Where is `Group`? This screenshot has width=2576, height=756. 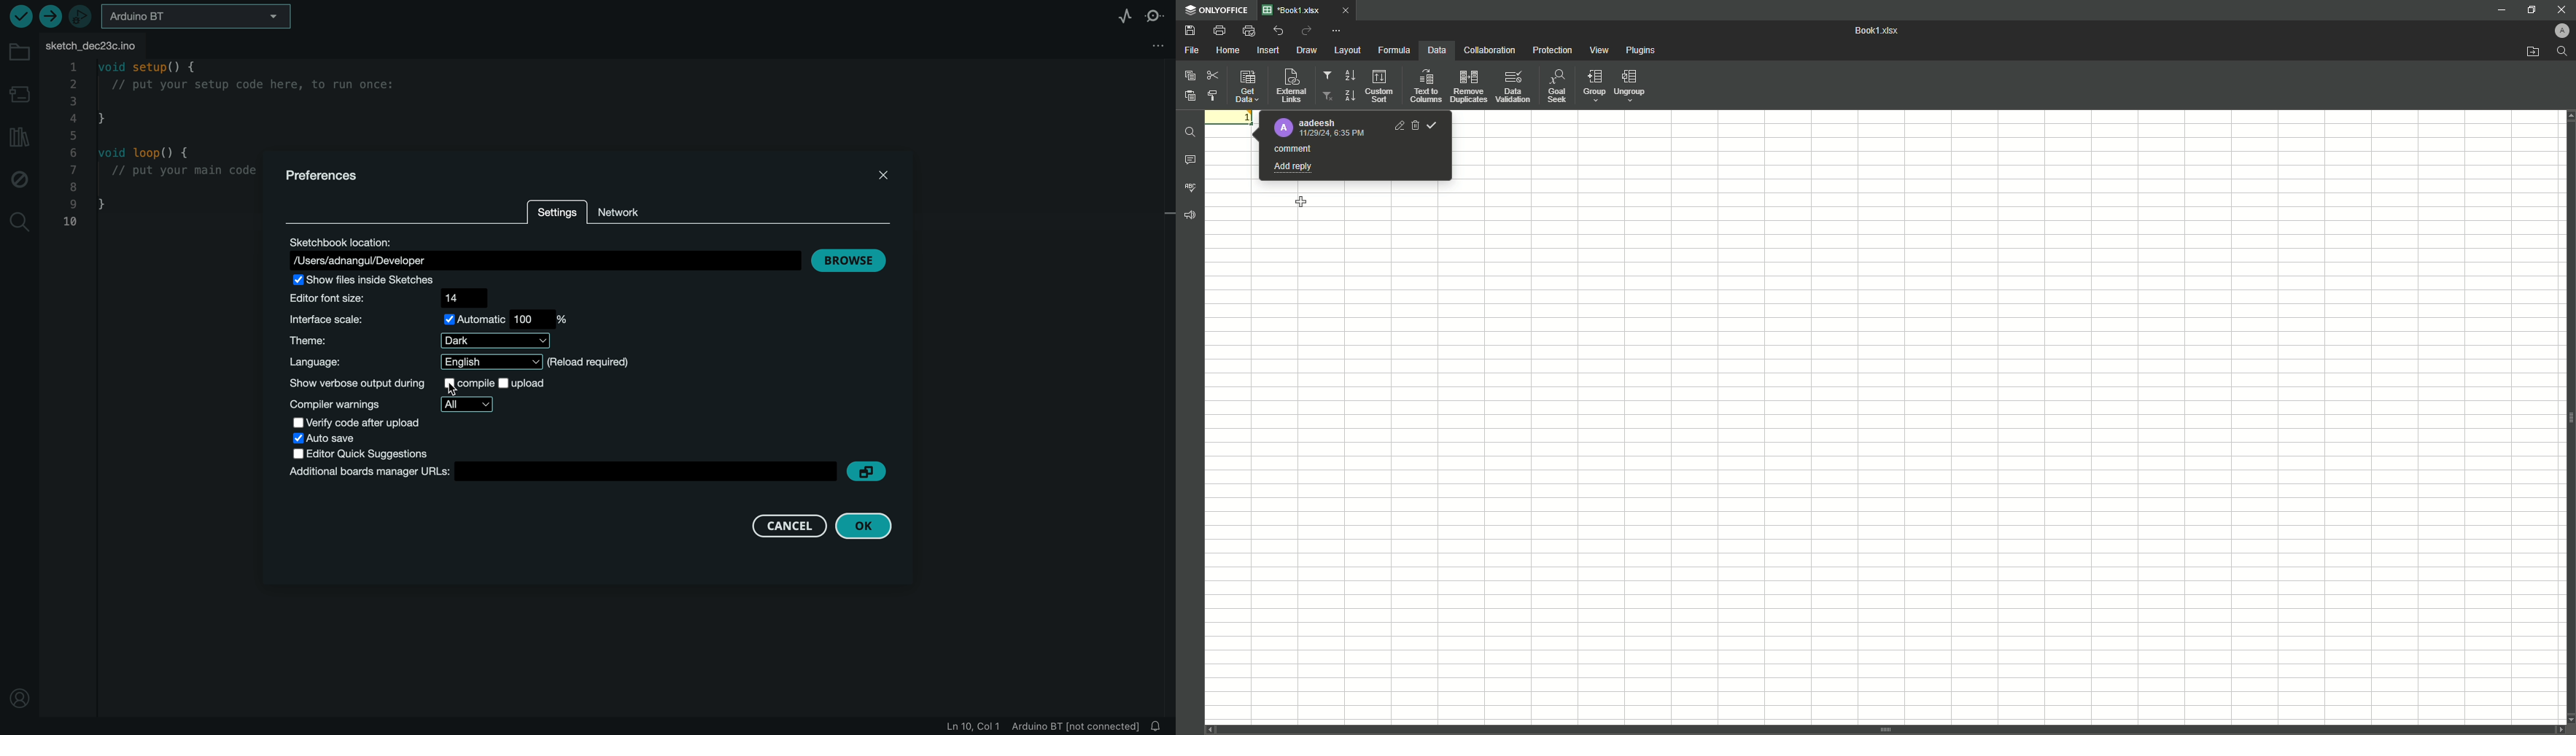
Group is located at coordinates (1592, 87).